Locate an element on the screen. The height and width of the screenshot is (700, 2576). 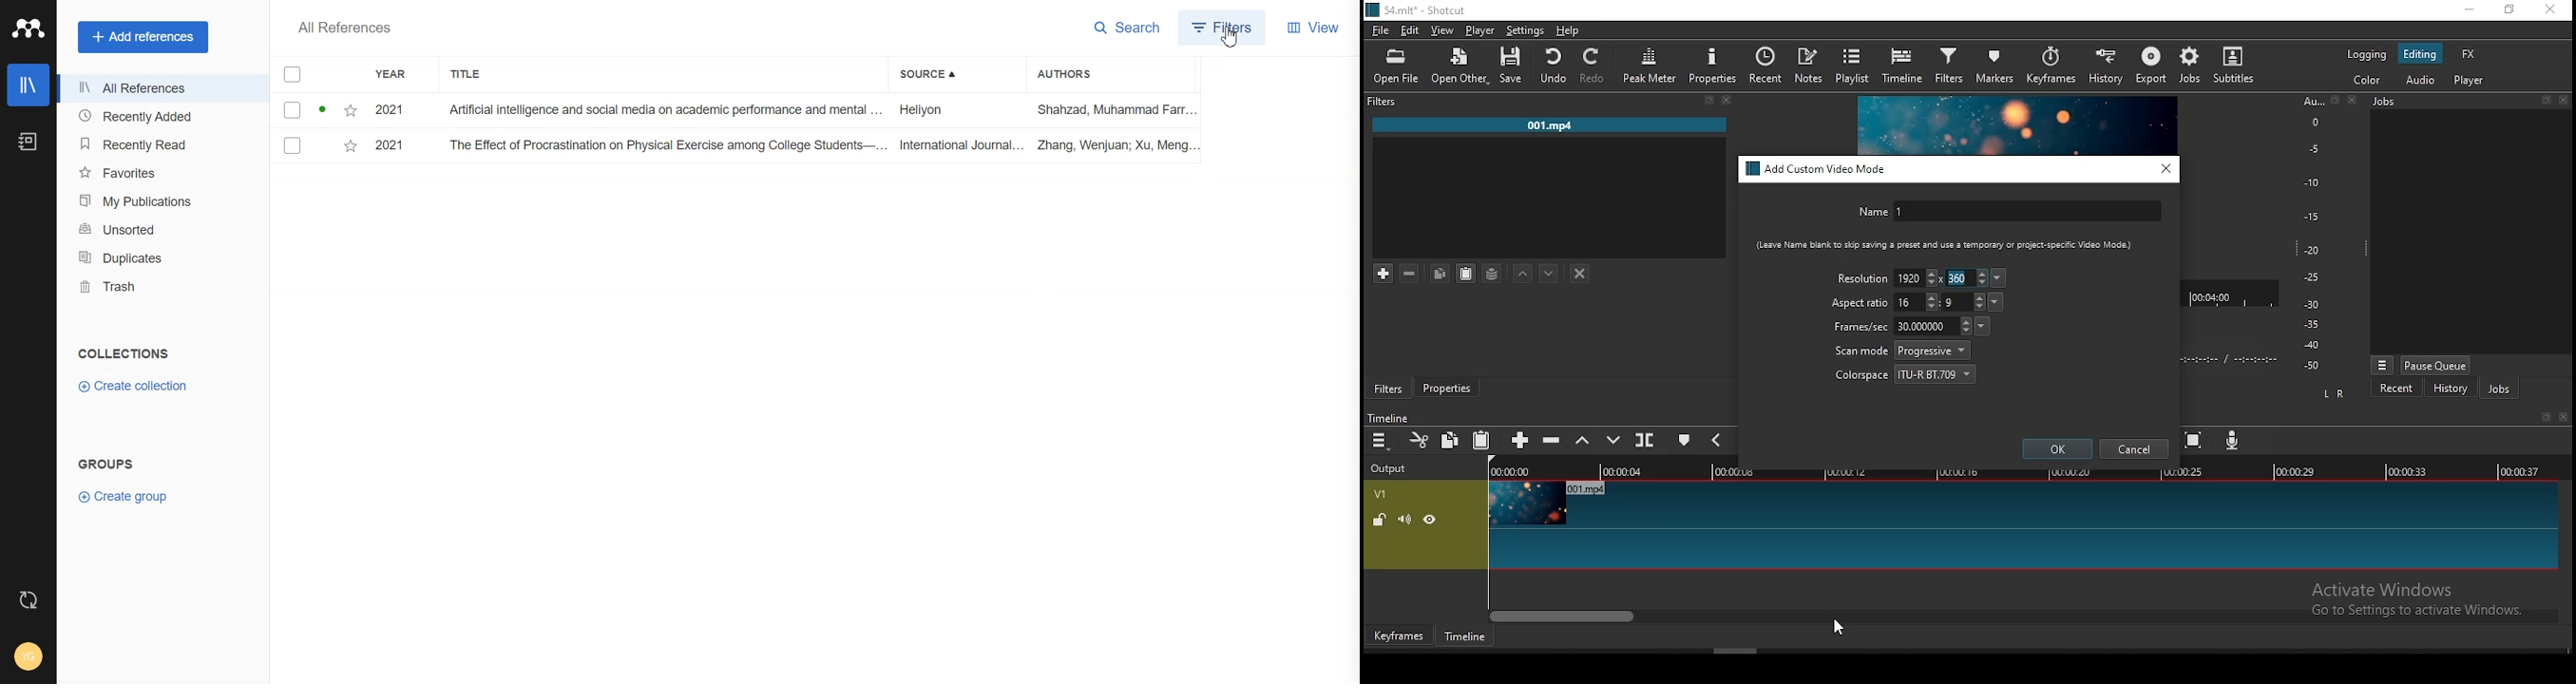
scan mode is located at coordinates (1902, 351).